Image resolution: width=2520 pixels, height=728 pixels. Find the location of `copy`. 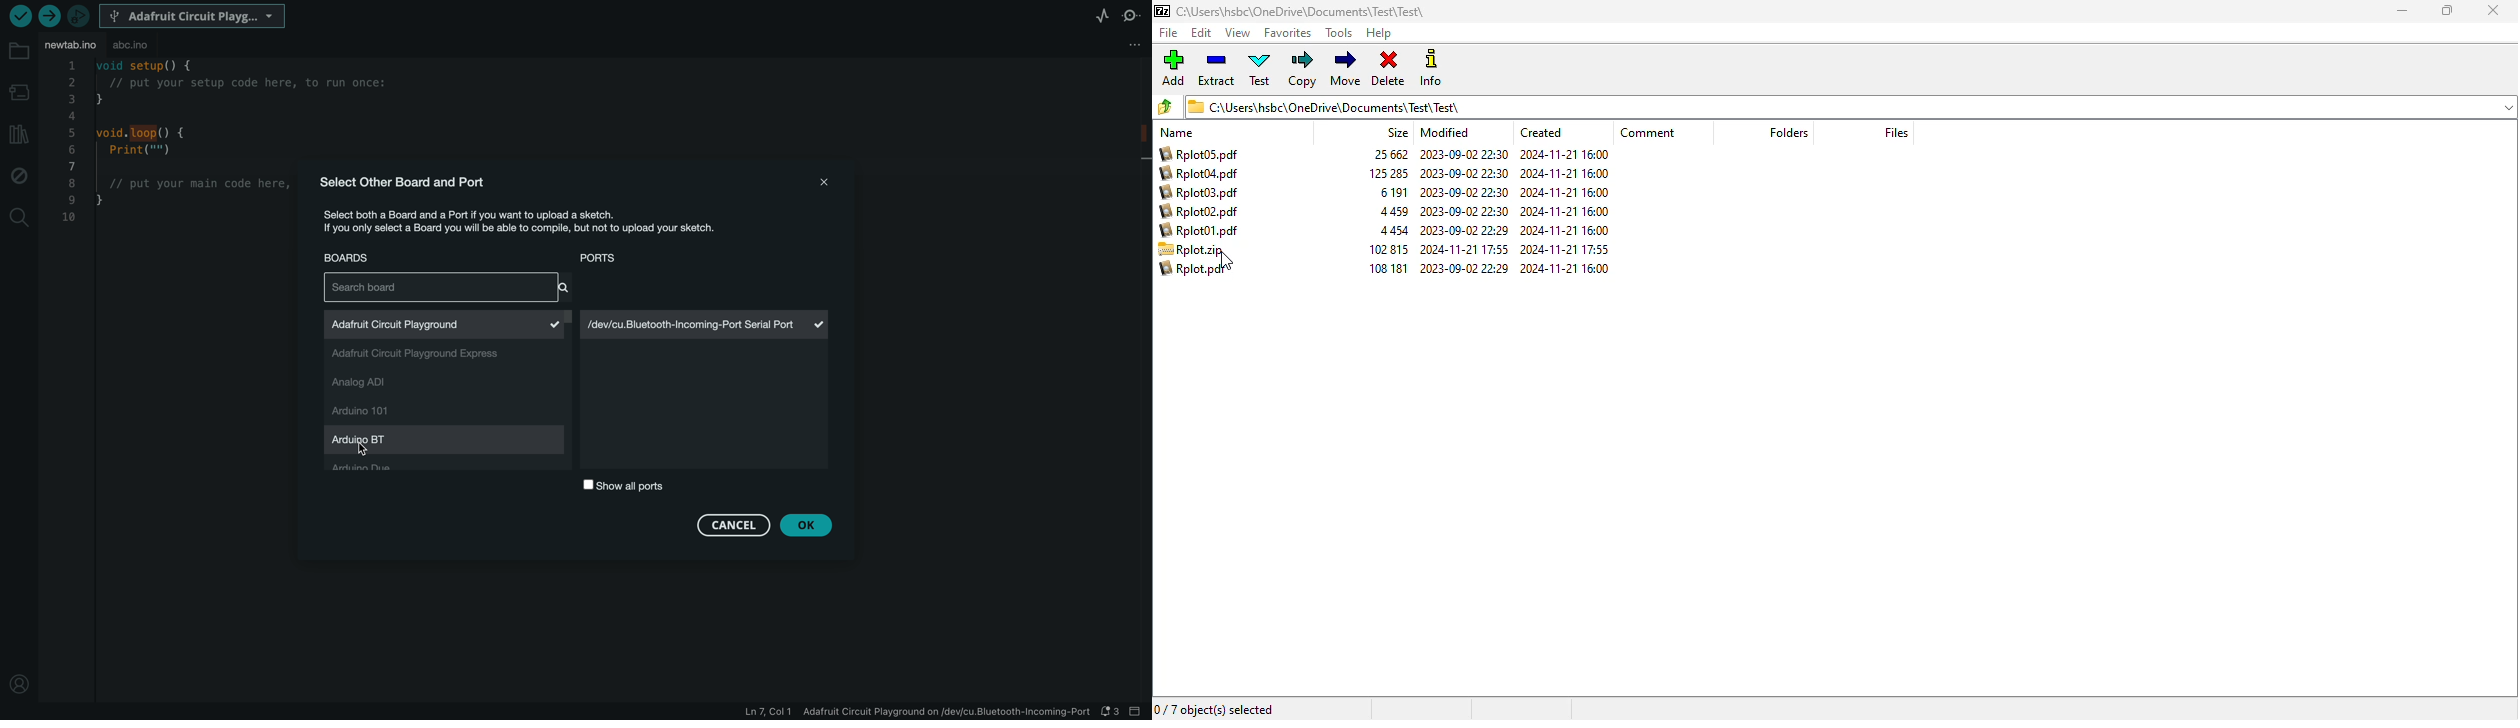

copy is located at coordinates (1302, 69).